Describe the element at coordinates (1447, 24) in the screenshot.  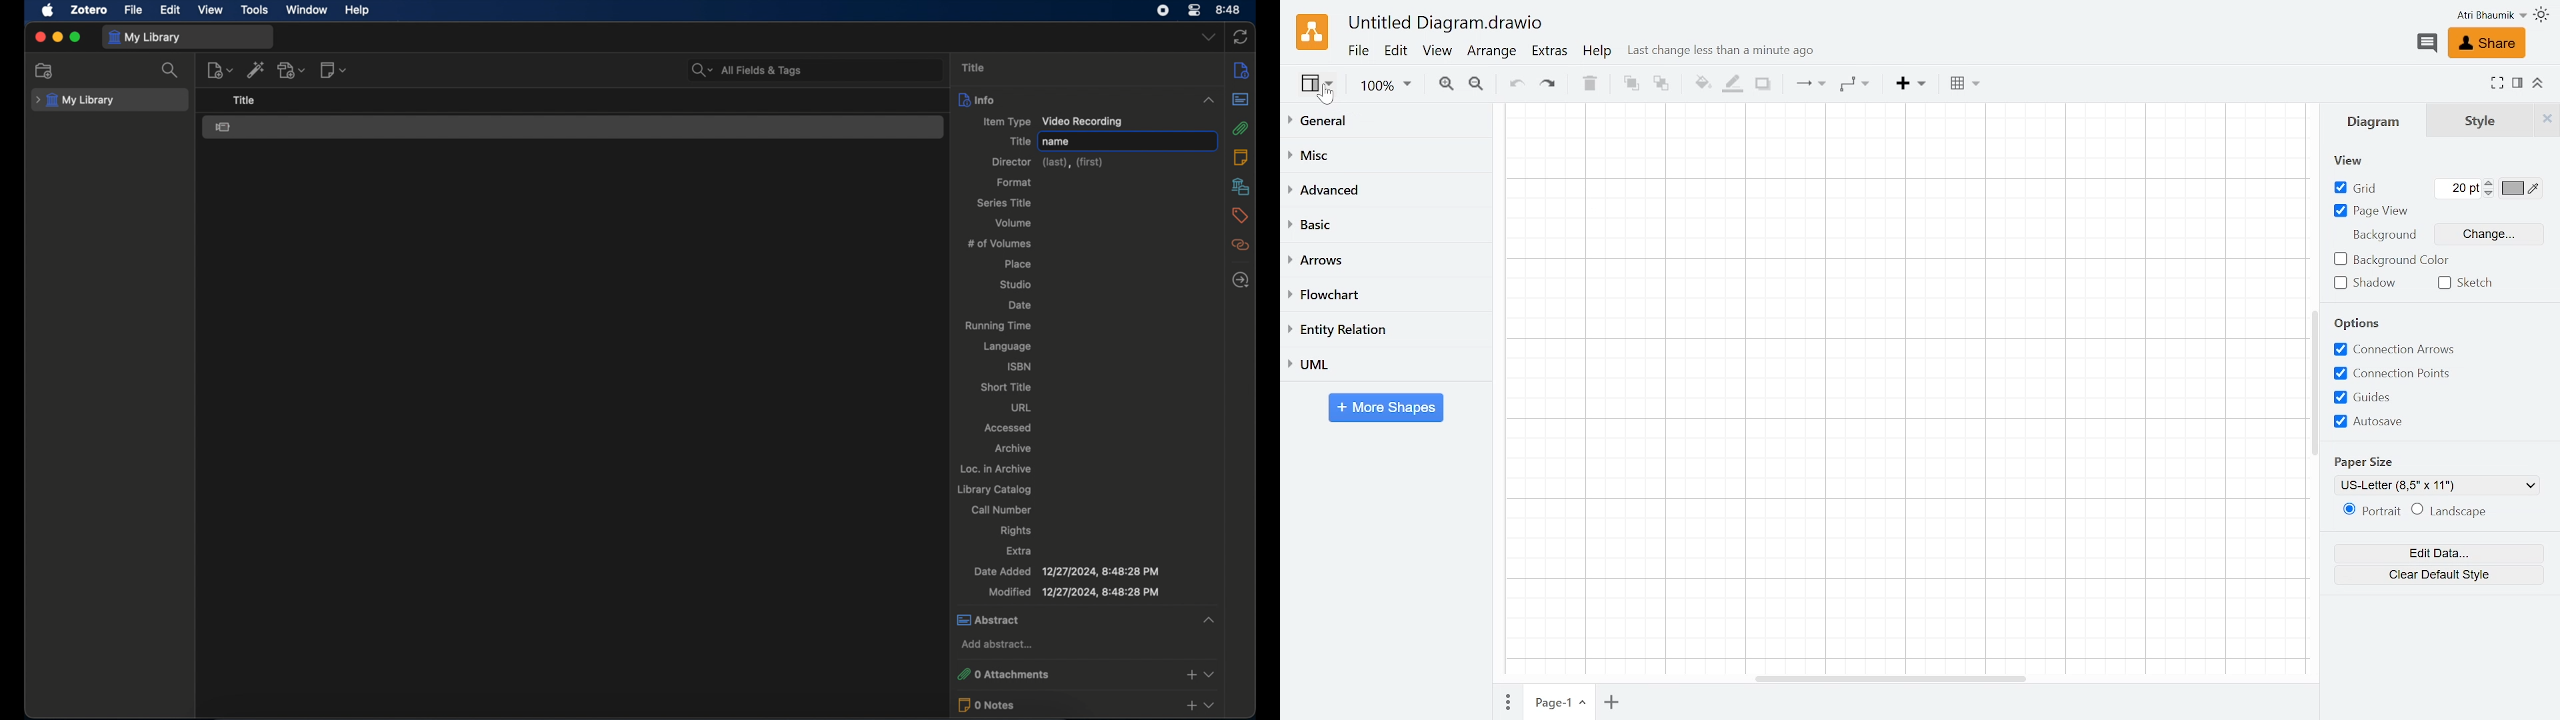
I see `Current window` at that location.